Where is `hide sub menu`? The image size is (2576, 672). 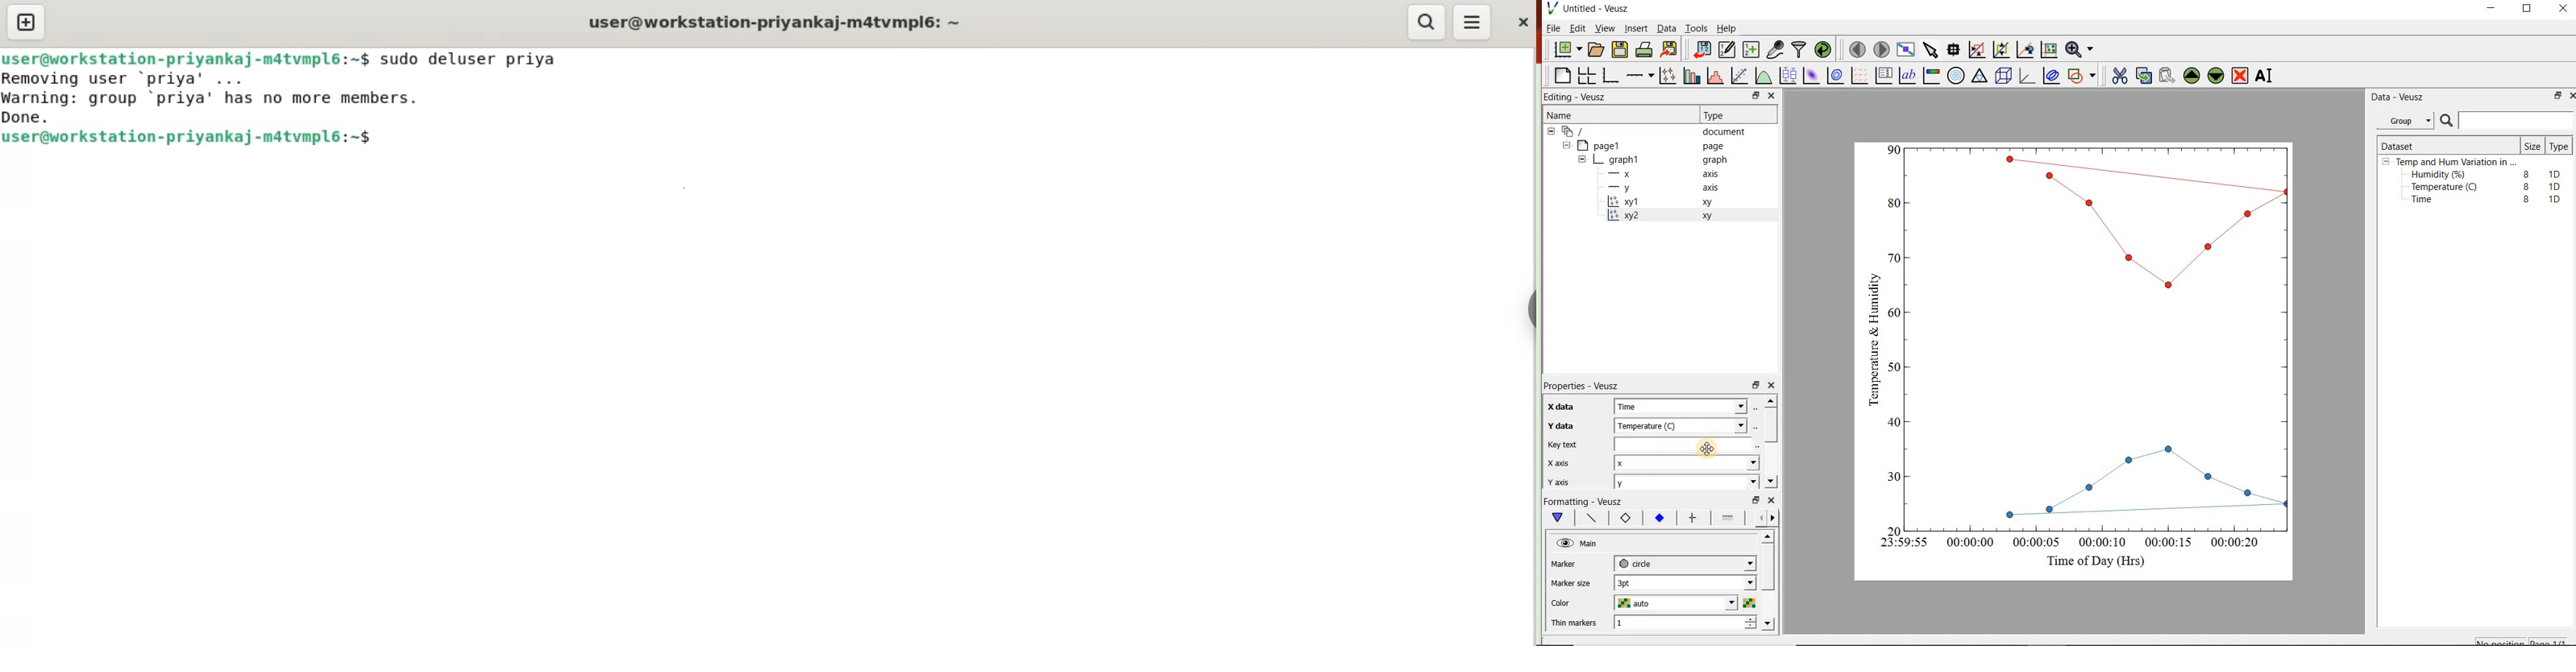 hide sub menu is located at coordinates (1550, 133).